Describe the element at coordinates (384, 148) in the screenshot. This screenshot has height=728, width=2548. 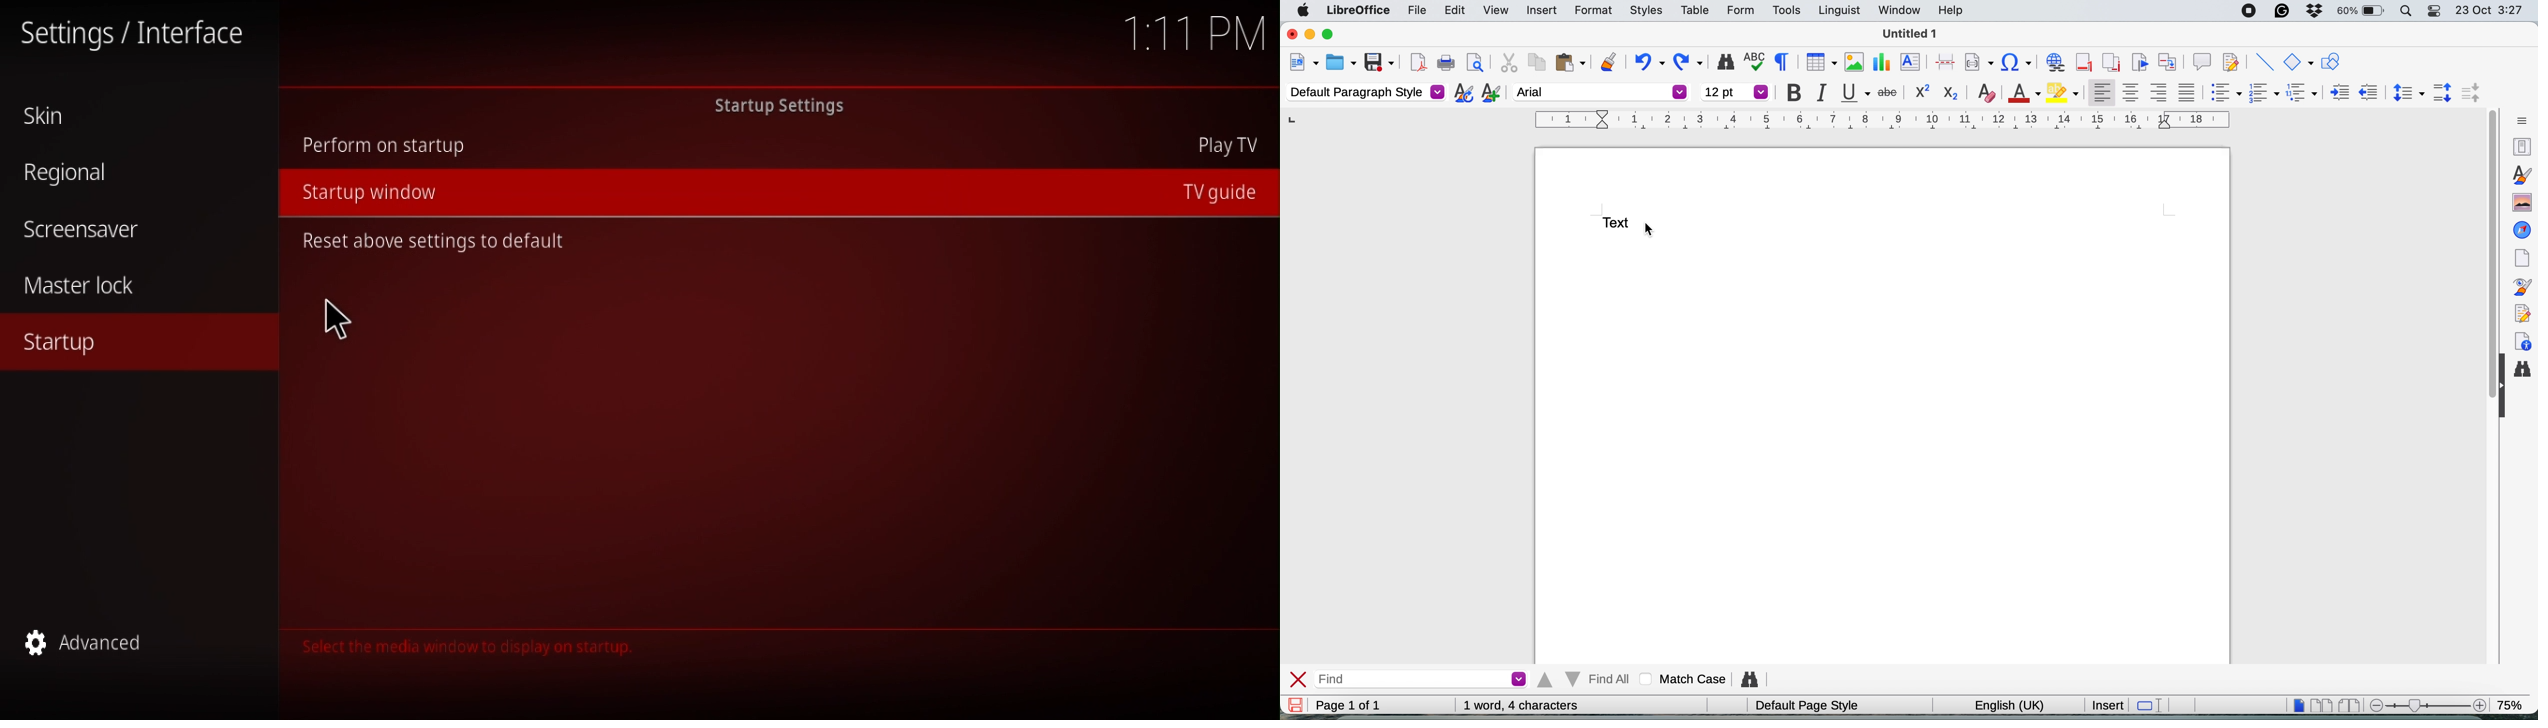
I see `Perform on Startup` at that location.